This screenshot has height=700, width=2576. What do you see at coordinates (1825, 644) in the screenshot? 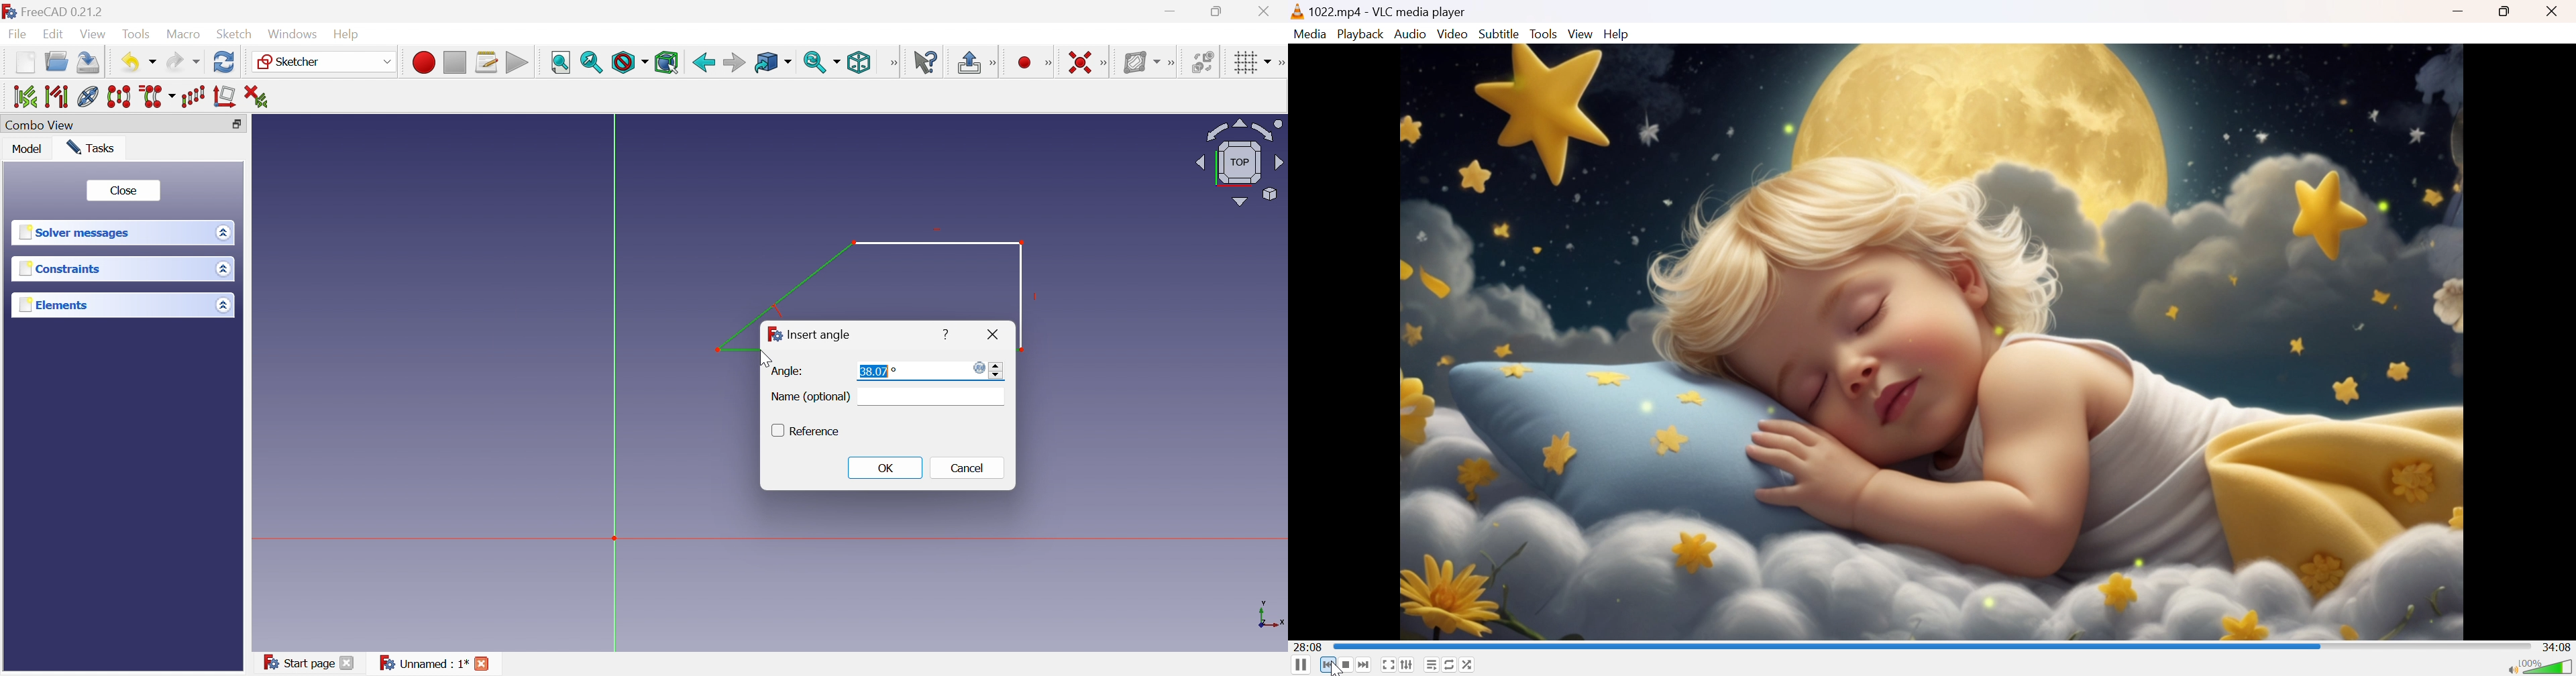
I see `Scroll bar` at bounding box center [1825, 644].